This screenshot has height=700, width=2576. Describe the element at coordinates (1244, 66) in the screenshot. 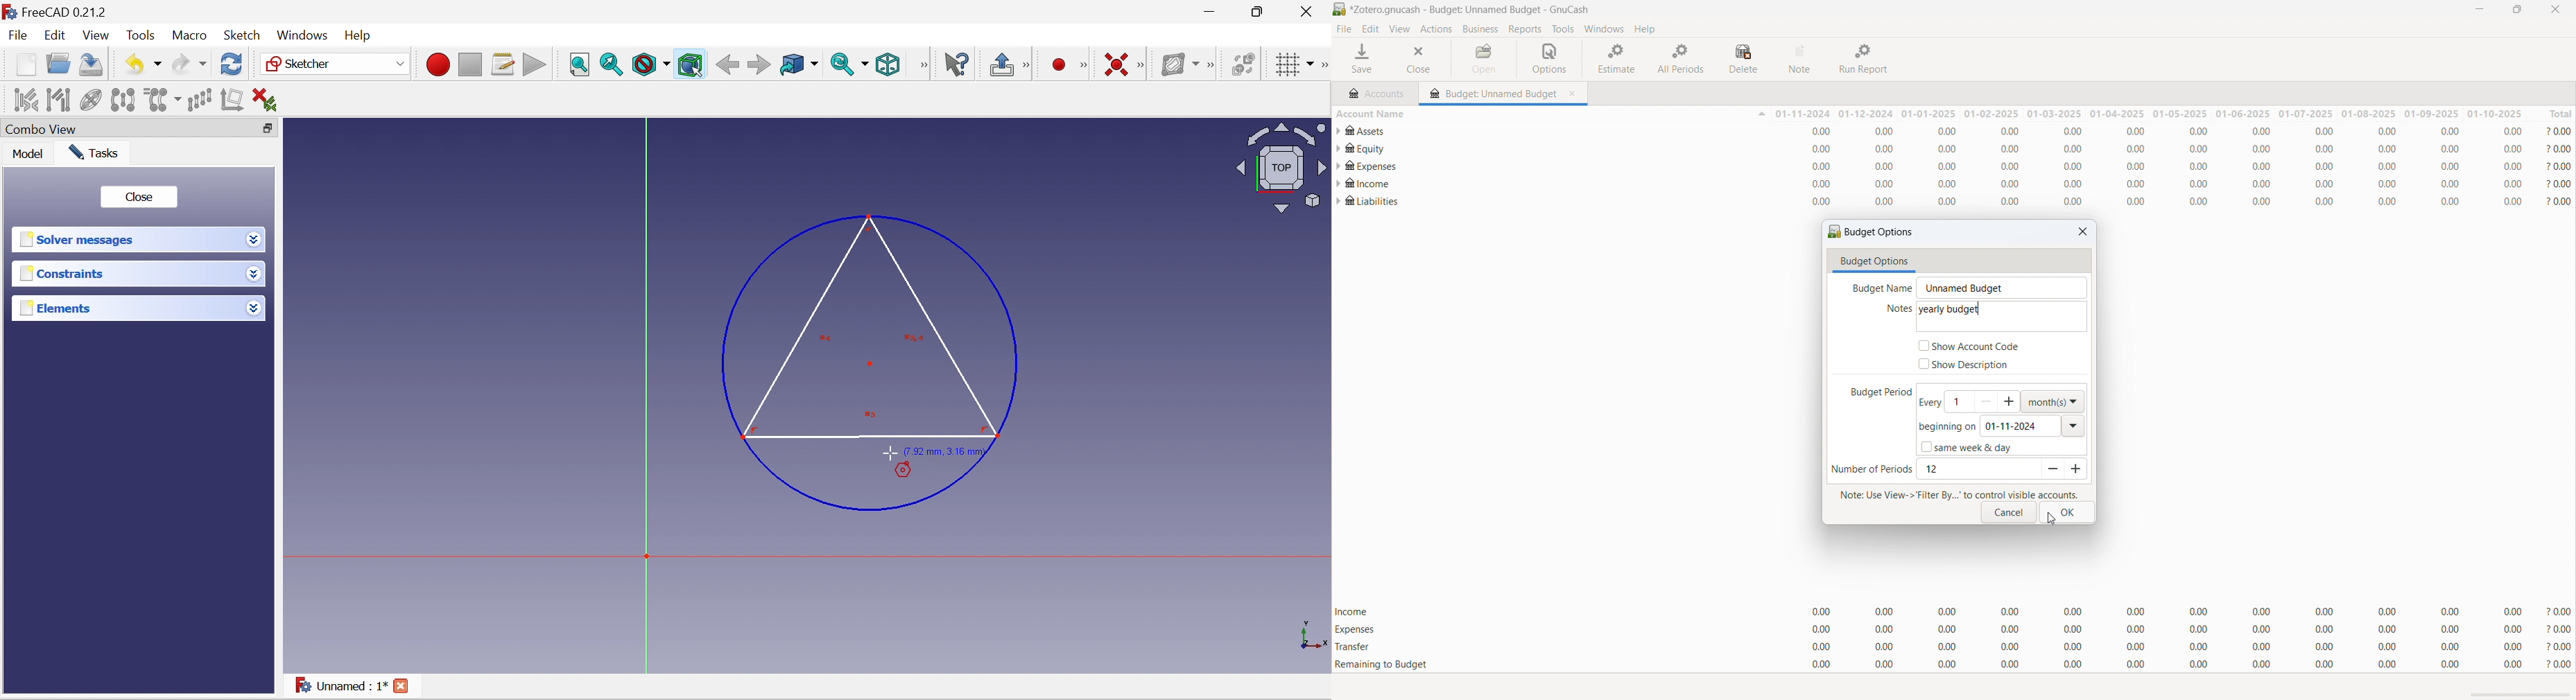

I see `Switch virtual space` at that location.